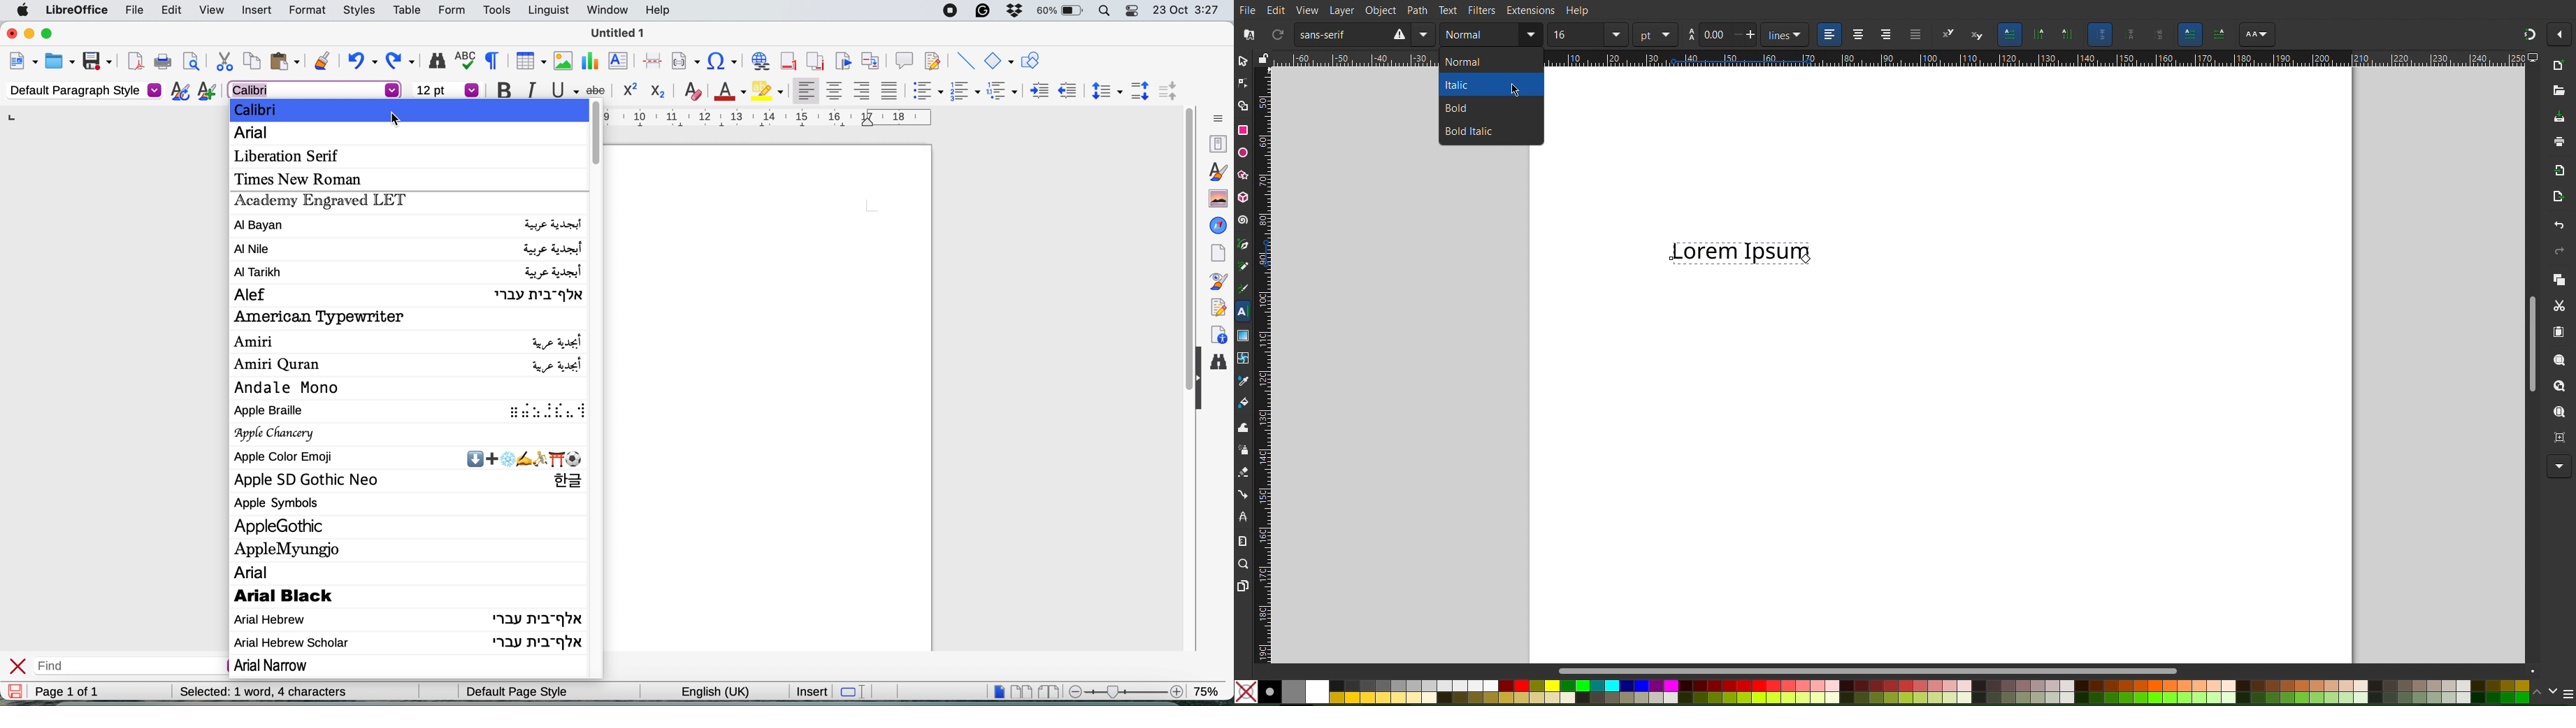  Describe the element at coordinates (16, 691) in the screenshot. I see `save` at that location.